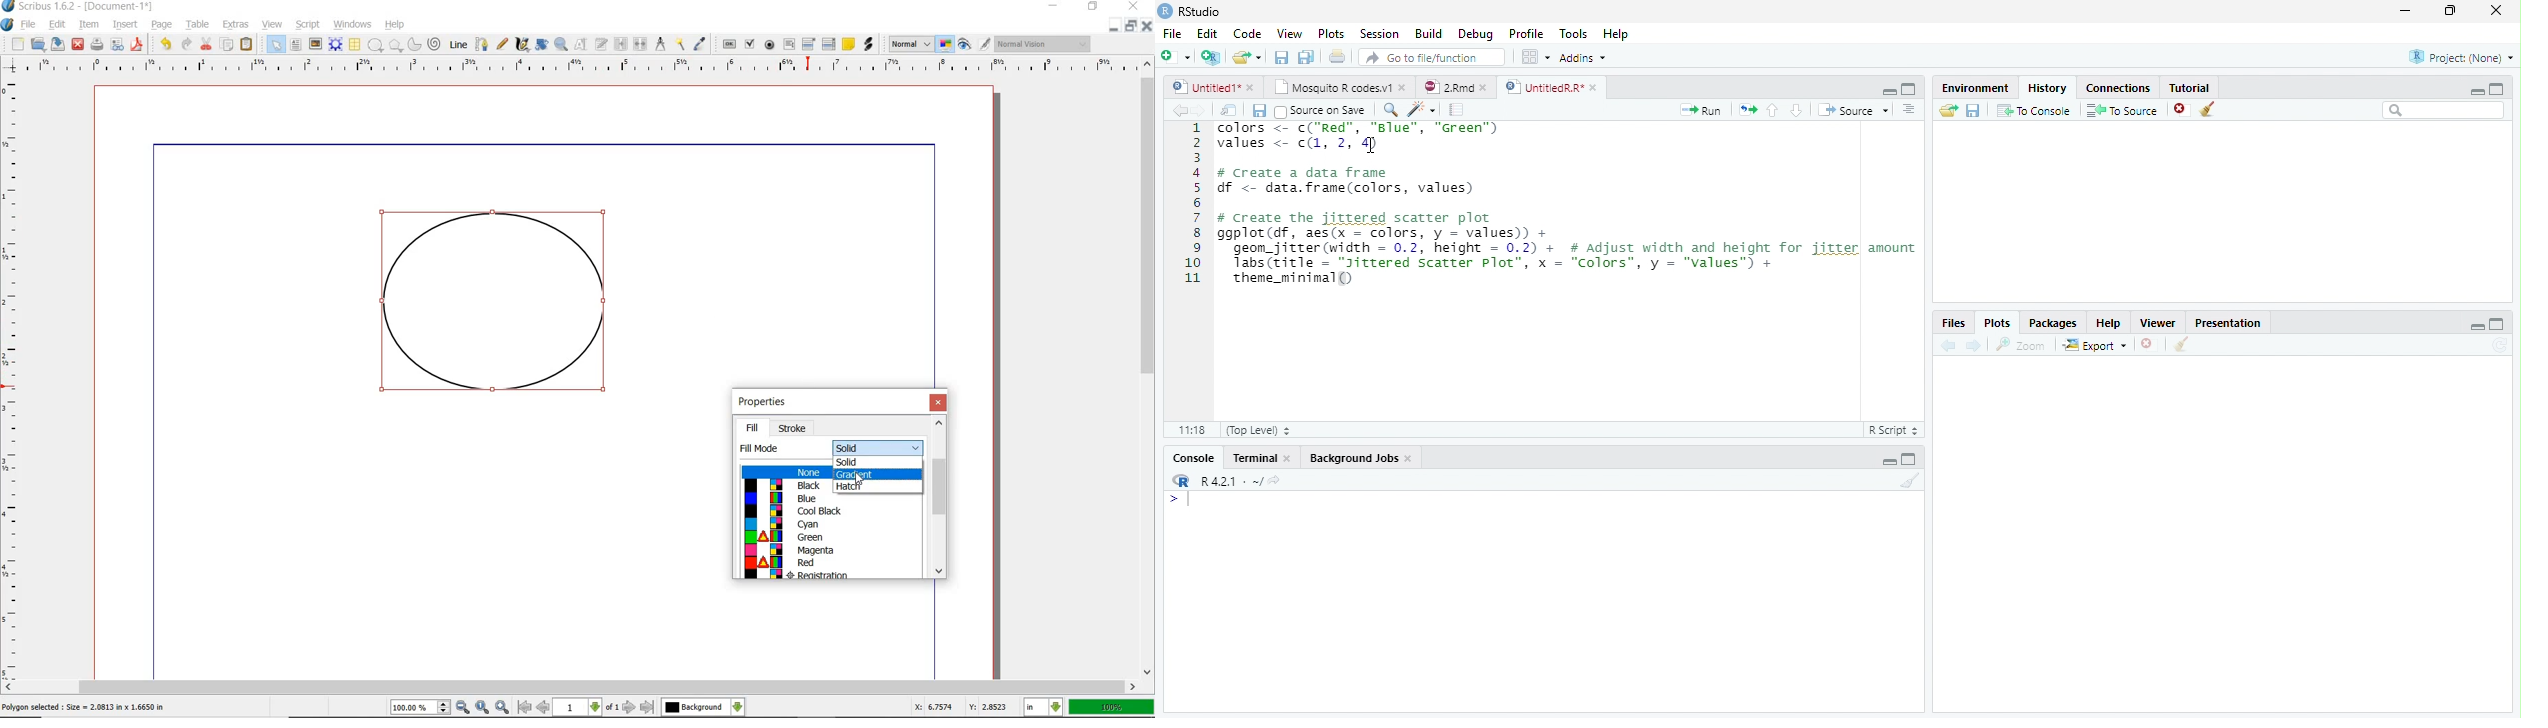 This screenshot has height=728, width=2548. I want to click on File, so click(1173, 34).